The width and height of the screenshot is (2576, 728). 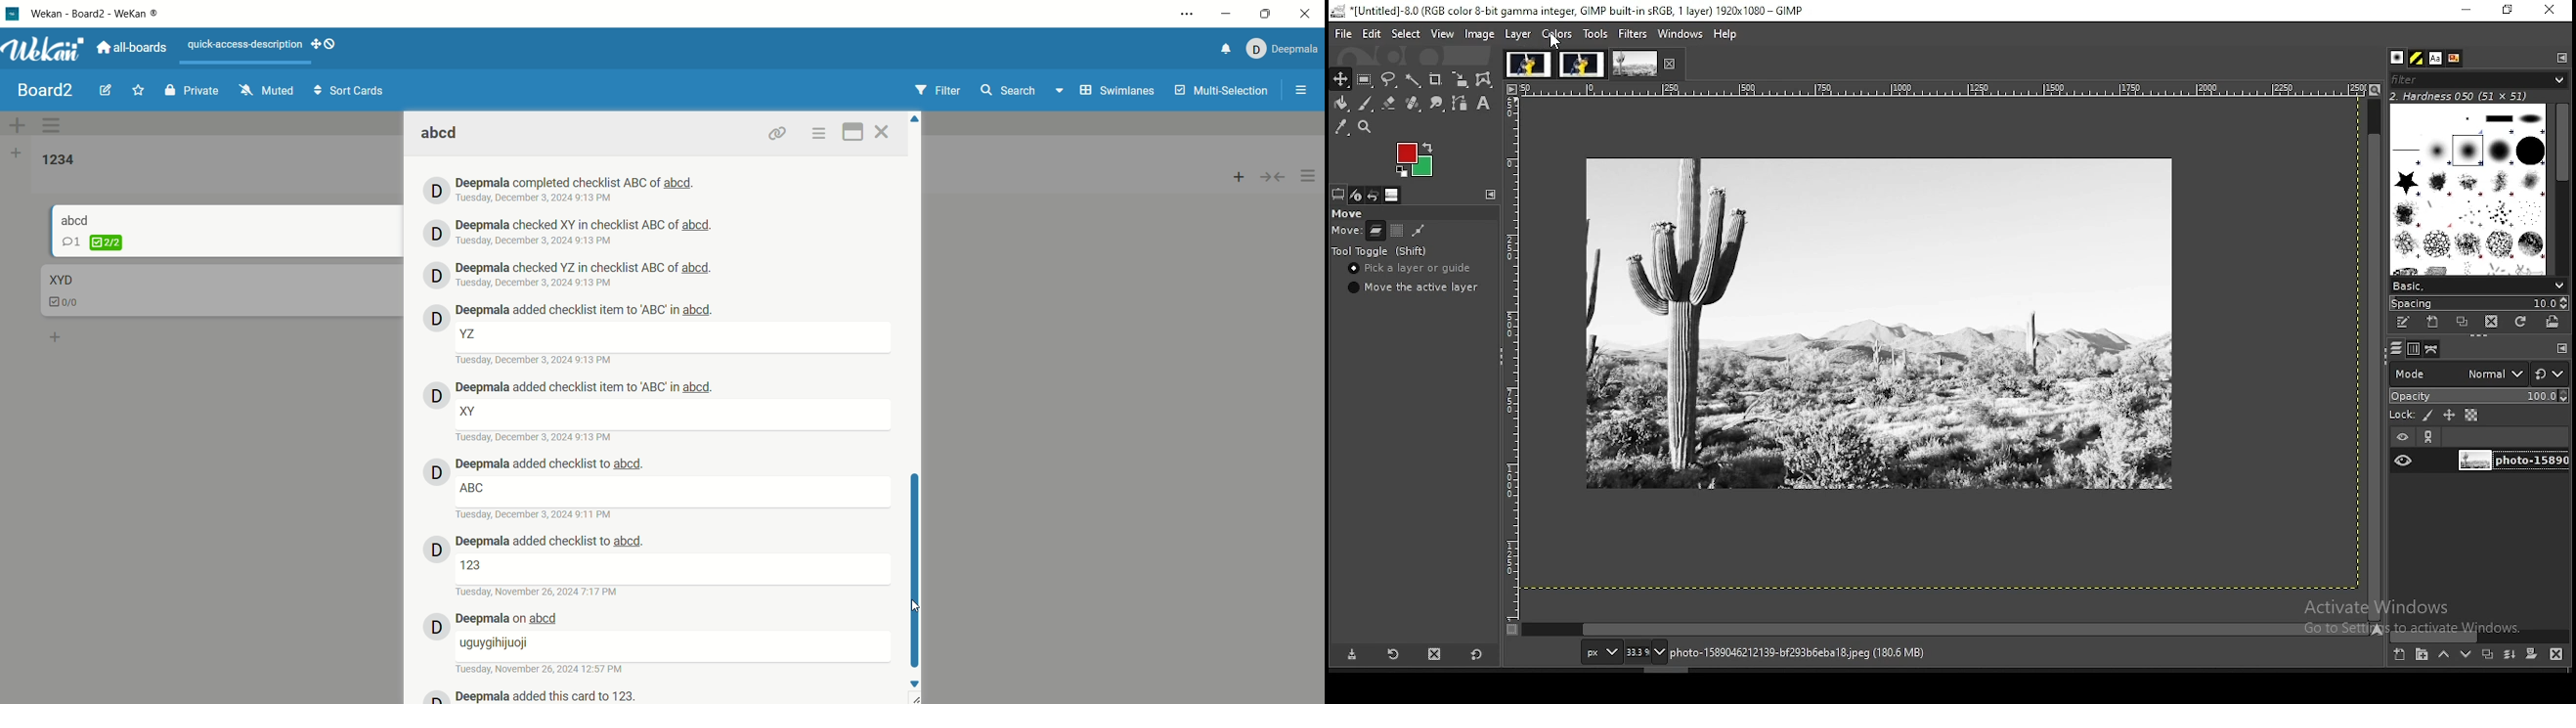 What do you see at coordinates (1946, 630) in the screenshot?
I see `scroll bar` at bounding box center [1946, 630].